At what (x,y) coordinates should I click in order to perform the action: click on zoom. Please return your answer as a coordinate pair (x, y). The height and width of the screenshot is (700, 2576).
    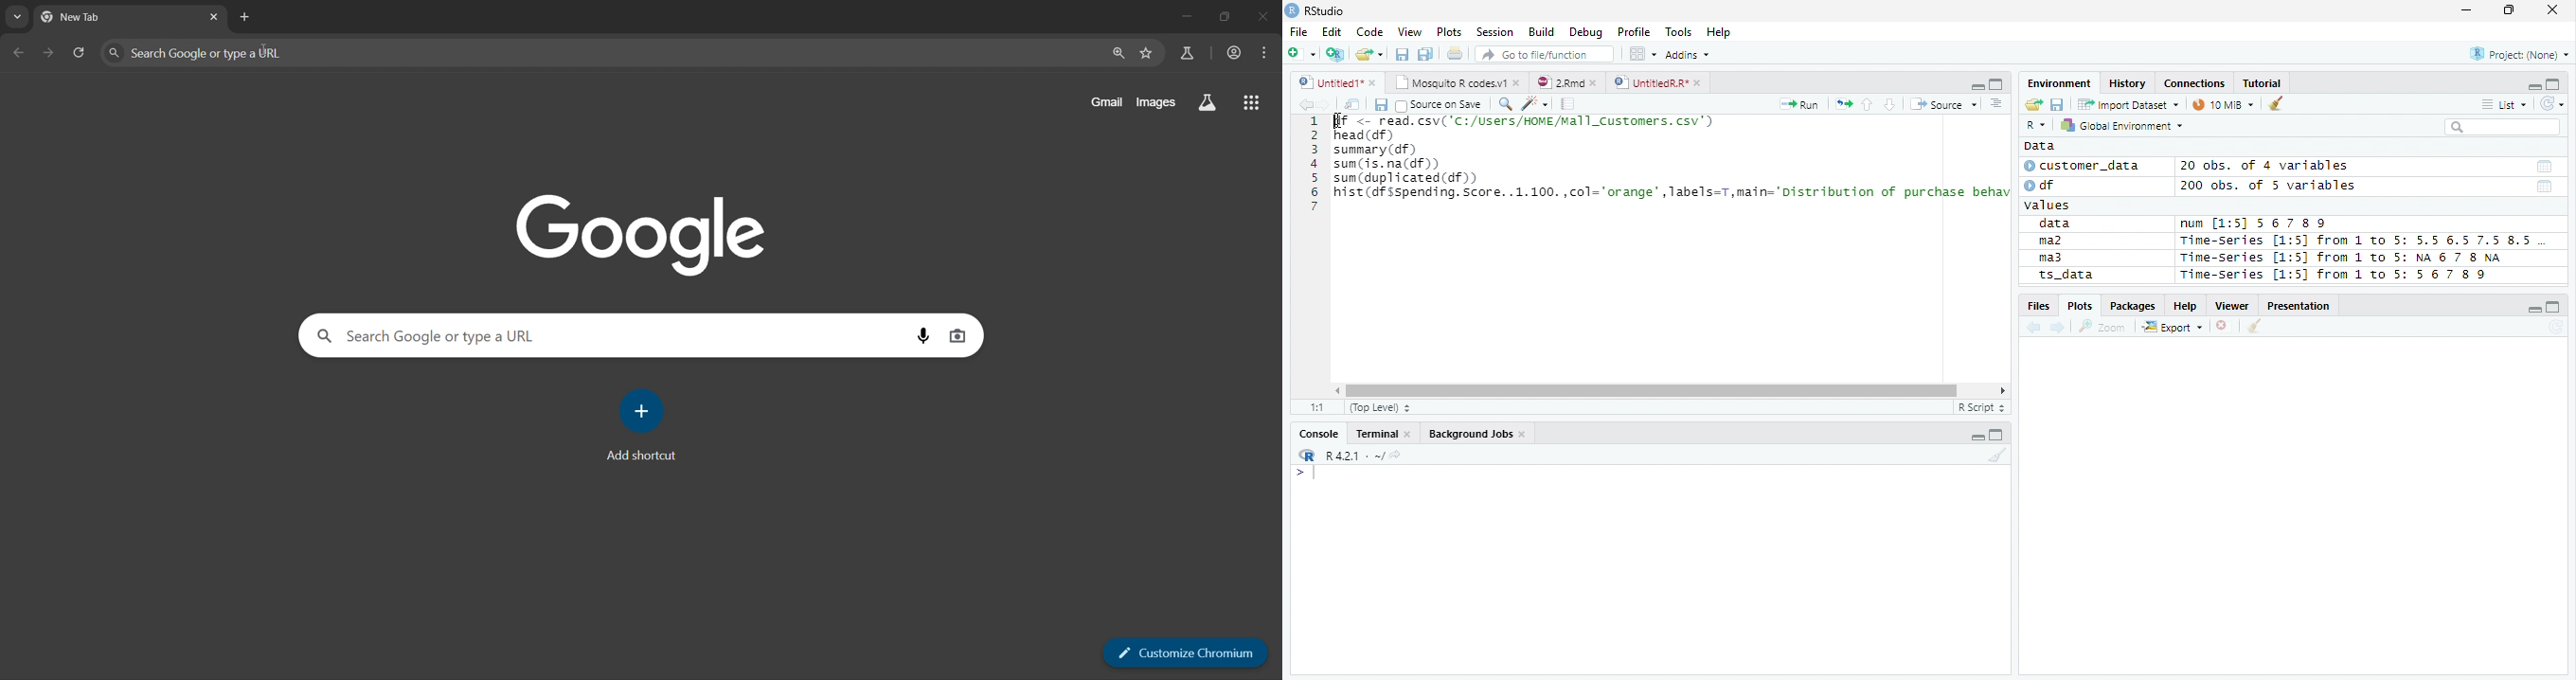
    Looking at the image, I should click on (1116, 53).